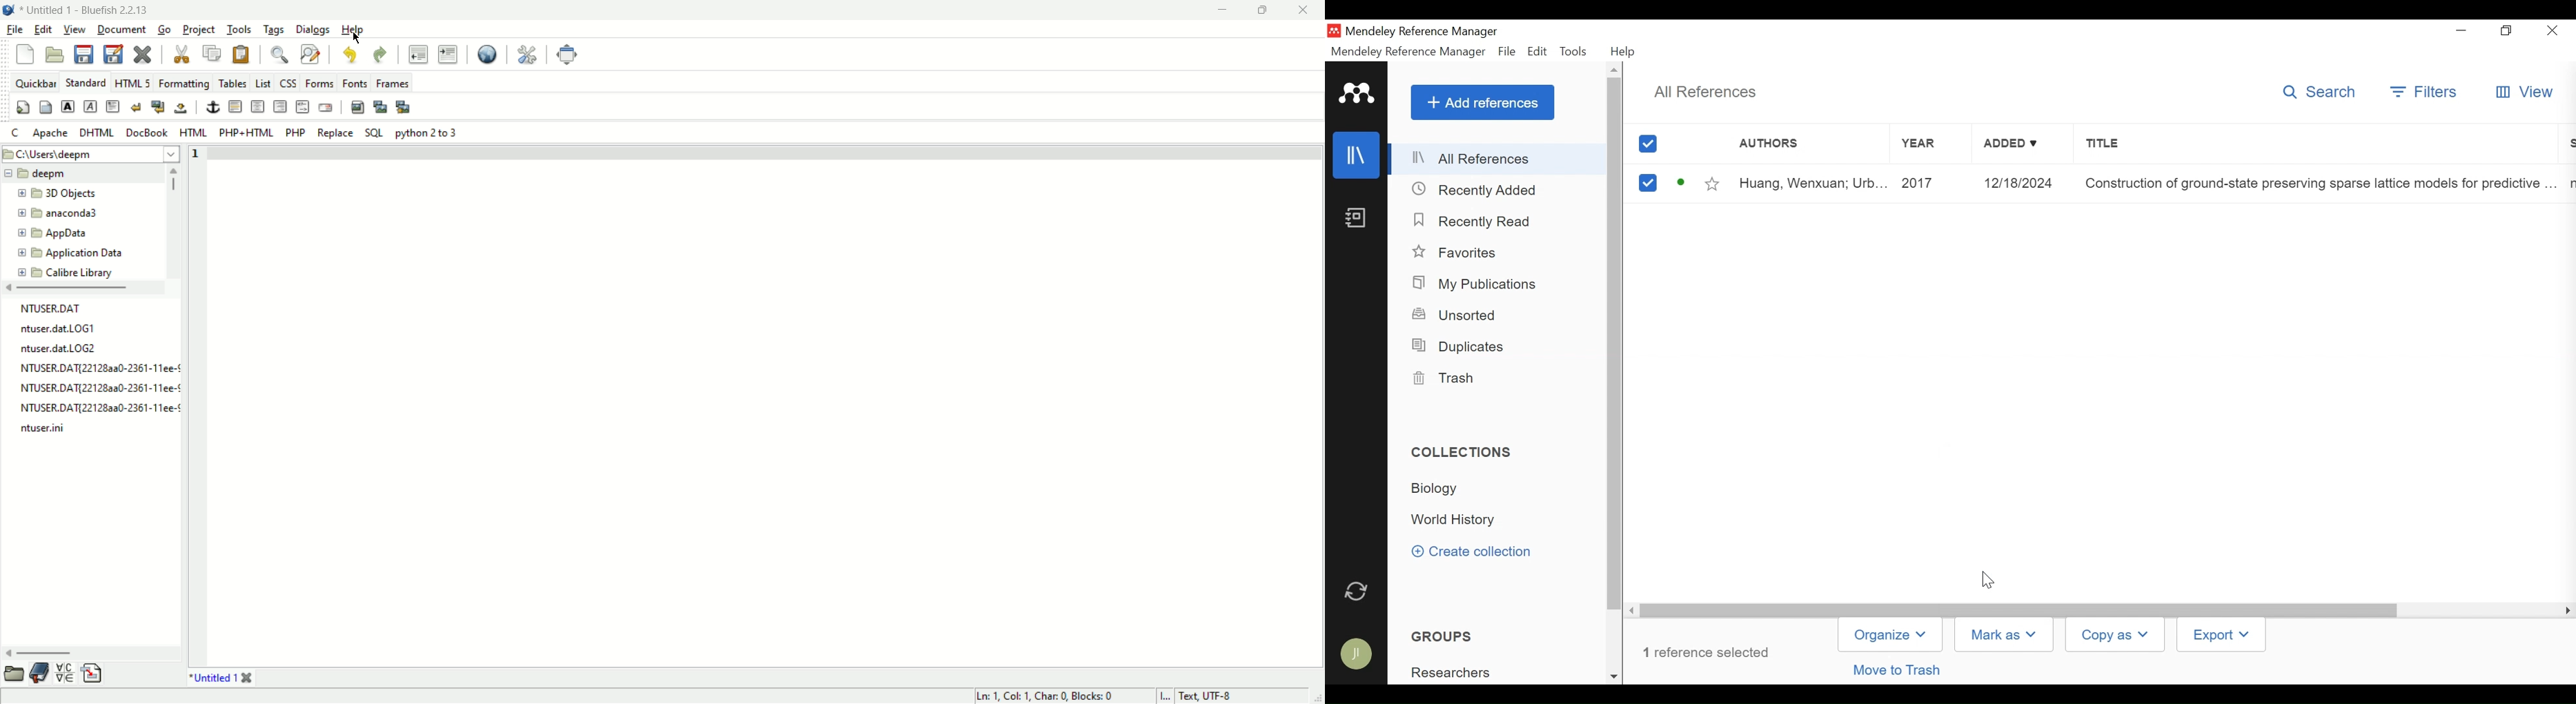 The image size is (2576, 728). Describe the element at coordinates (17, 133) in the screenshot. I see `C` at that location.